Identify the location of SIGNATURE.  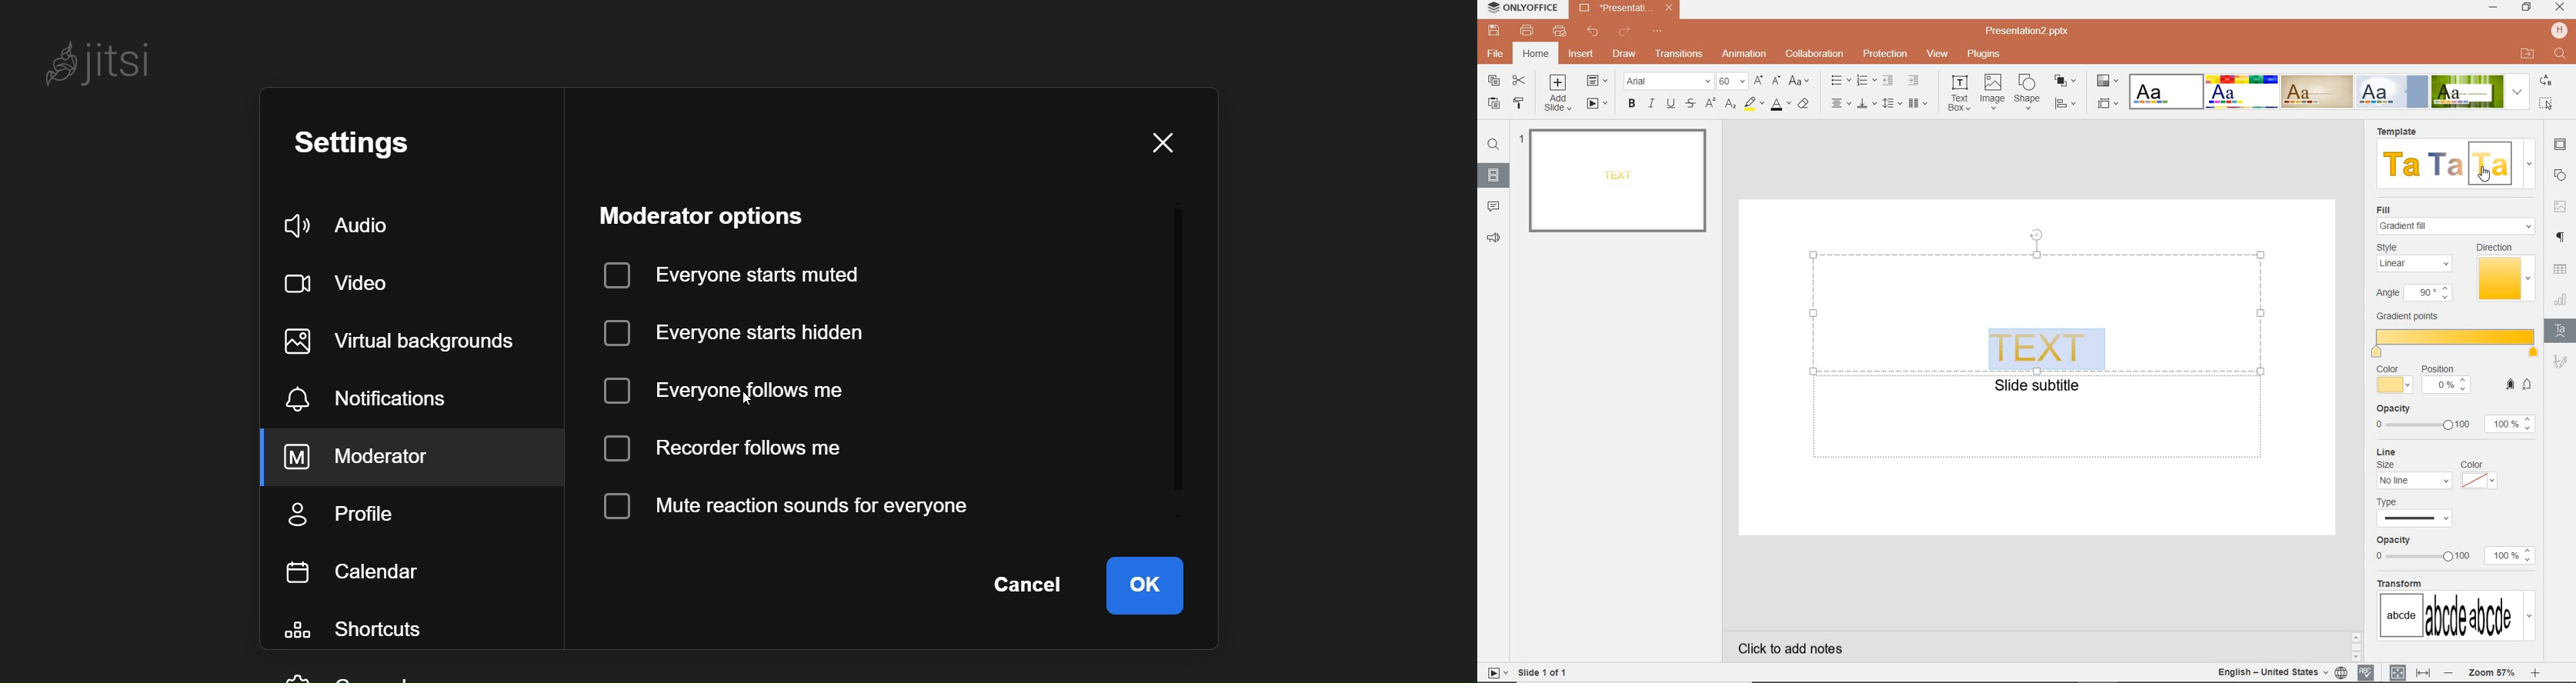
(2561, 362).